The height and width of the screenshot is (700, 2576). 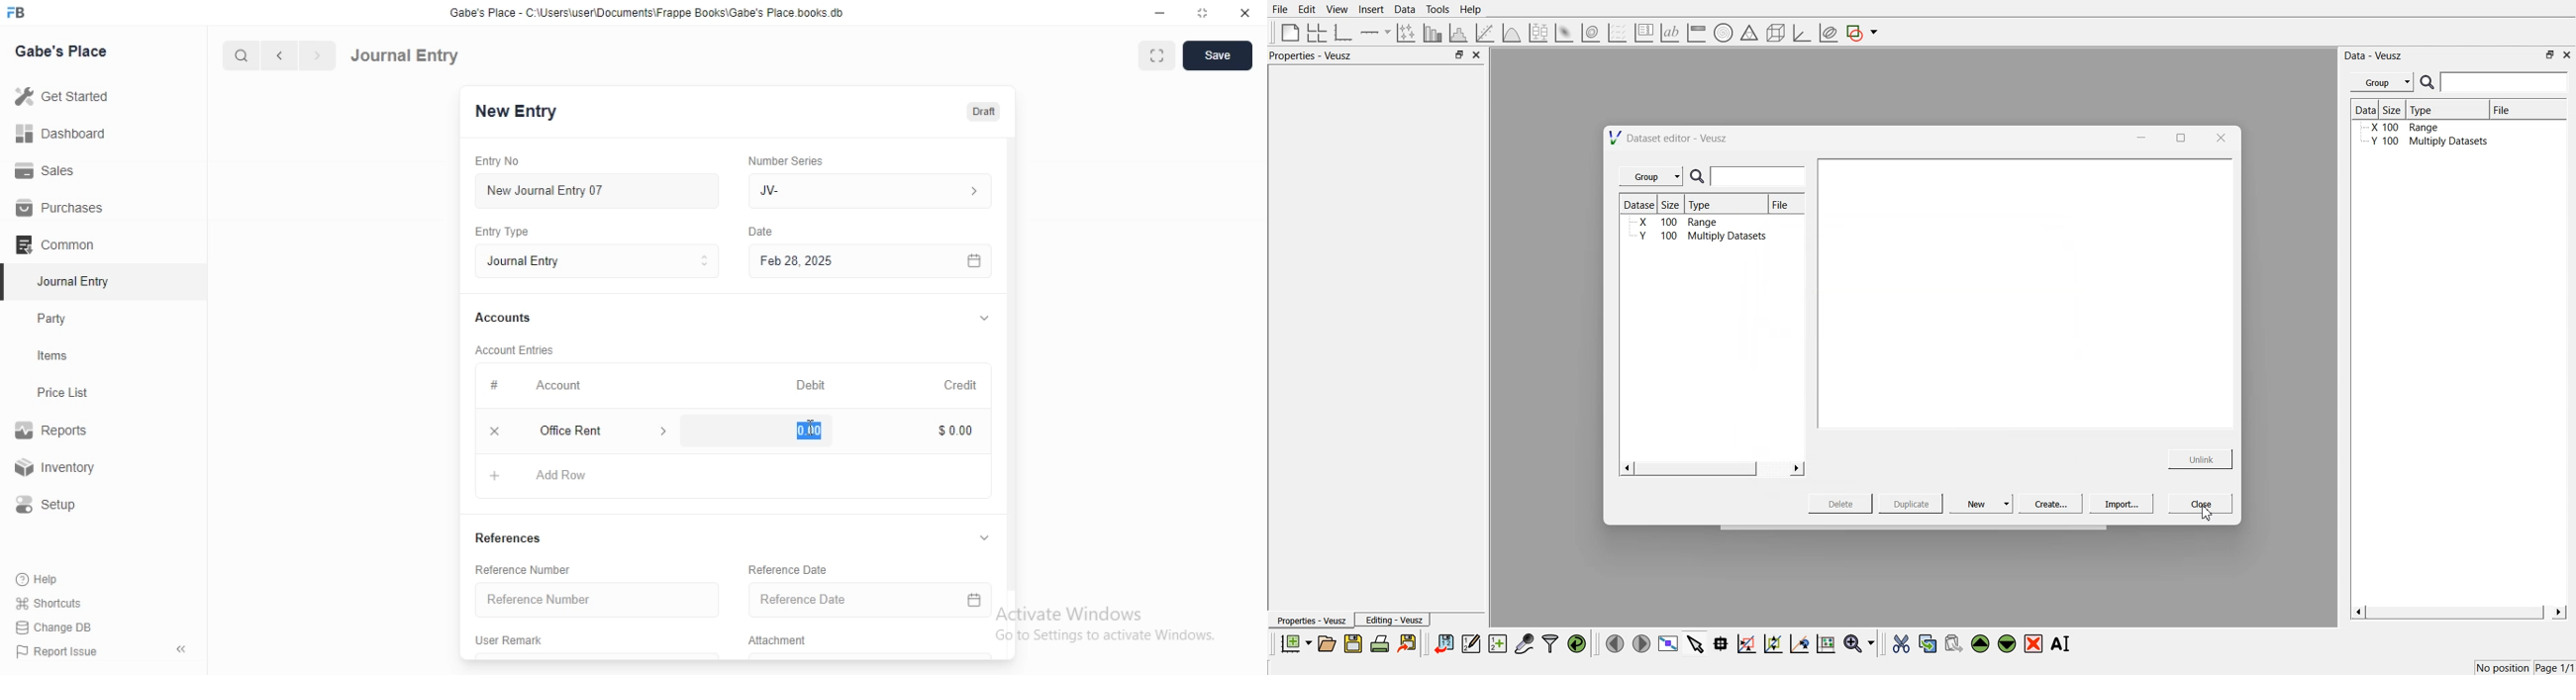 What do you see at coordinates (49, 244) in the screenshot?
I see `Comman` at bounding box center [49, 244].